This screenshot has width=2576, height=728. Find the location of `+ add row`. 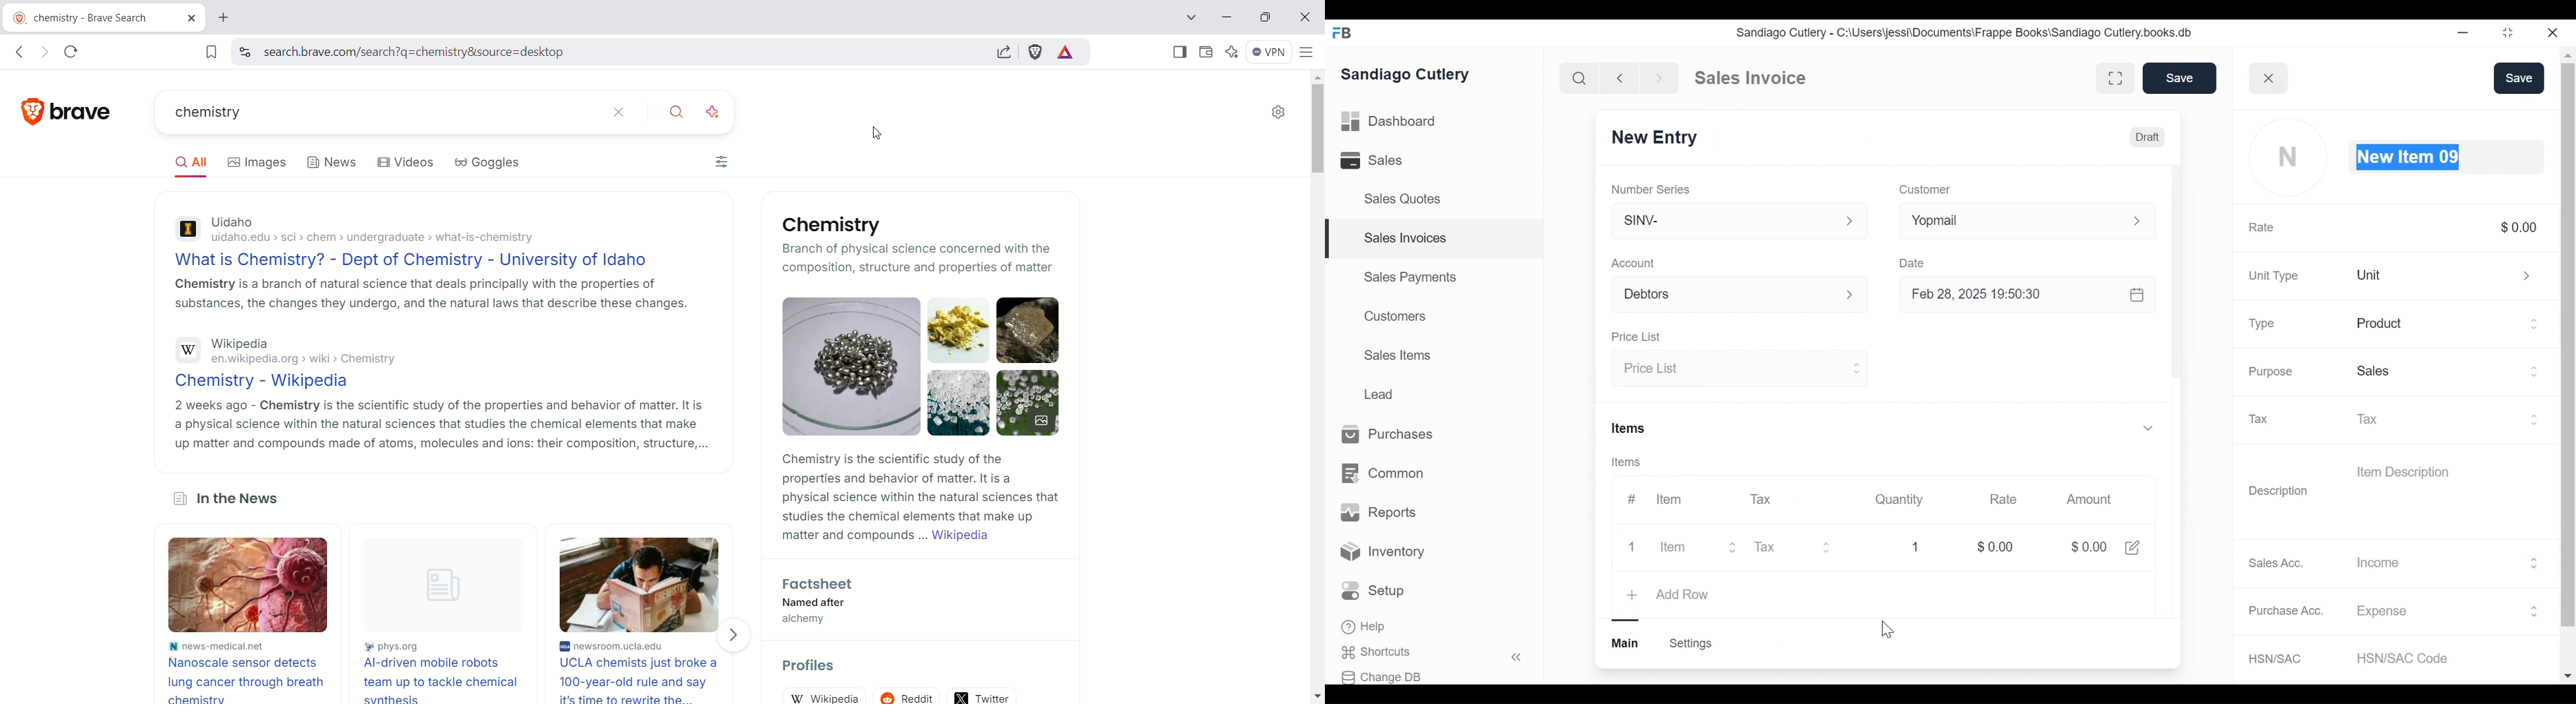

+ add row is located at coordinates (1670, 593).